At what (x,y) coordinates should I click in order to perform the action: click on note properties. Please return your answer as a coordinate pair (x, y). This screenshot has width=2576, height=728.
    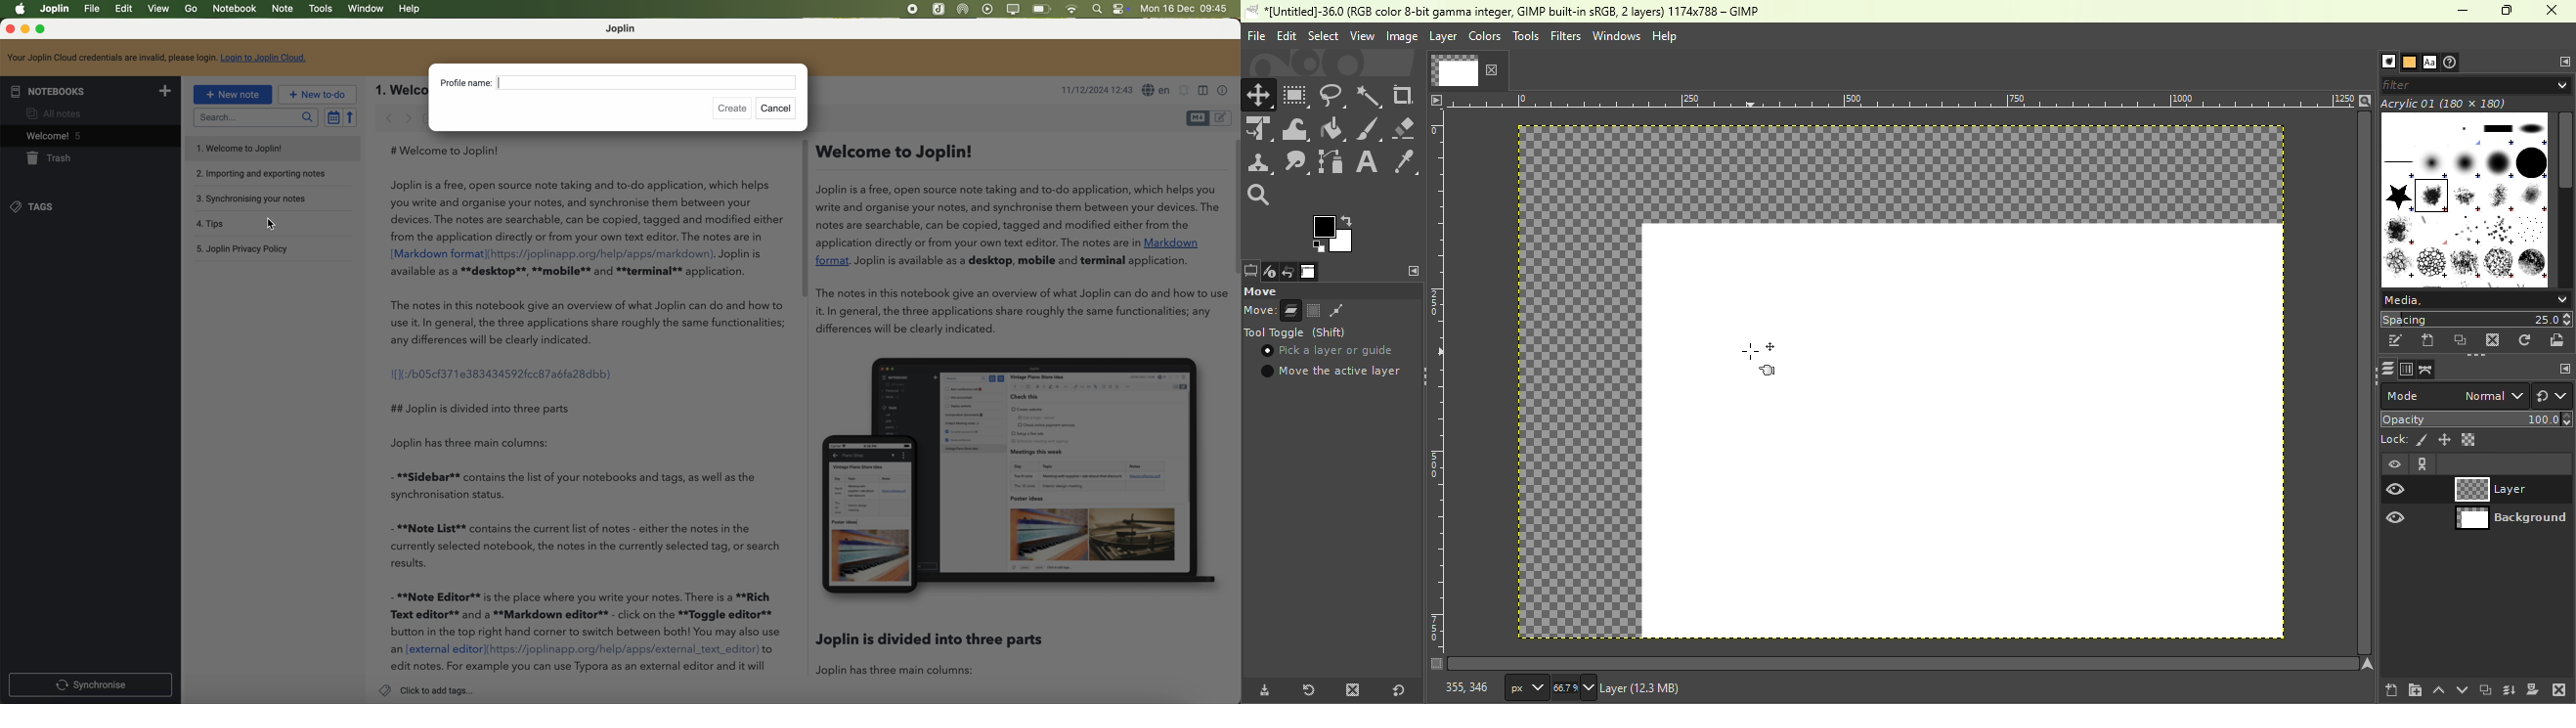
    Looking at the image, I should click on (1226, 91).